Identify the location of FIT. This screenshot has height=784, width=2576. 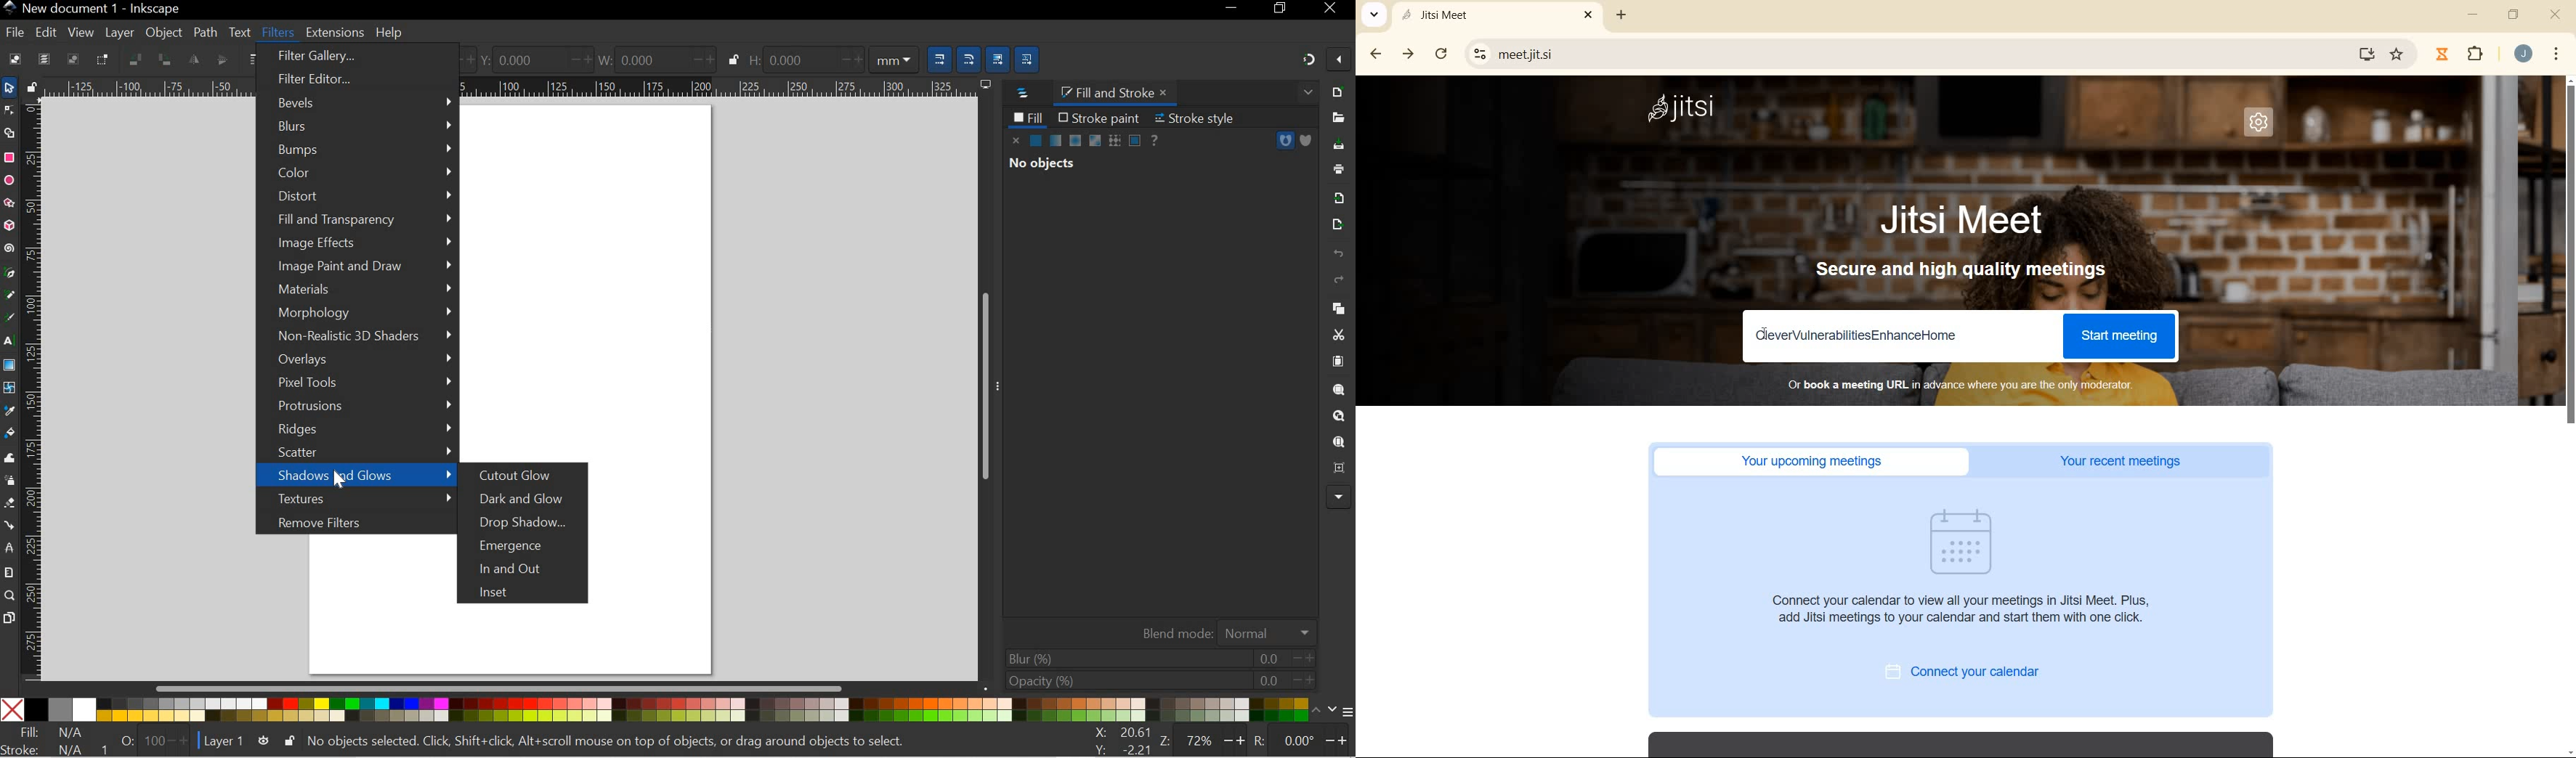
(52, 733).